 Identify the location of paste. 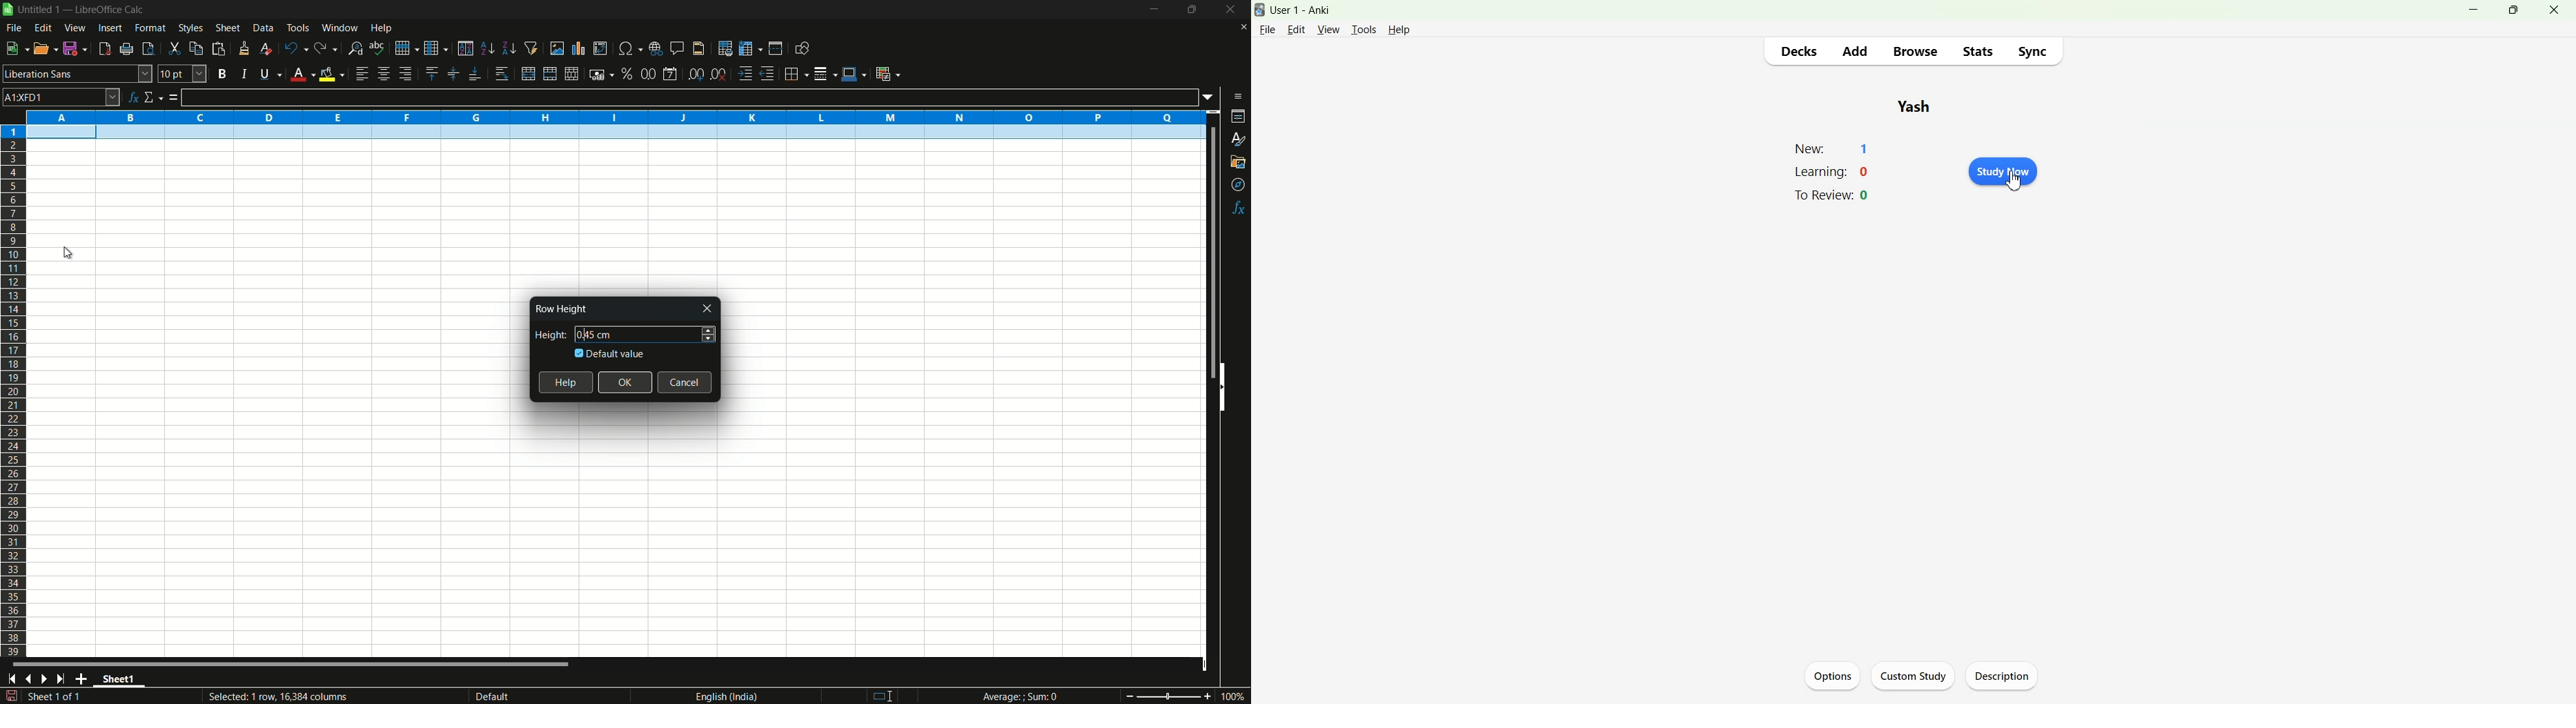
(218, 49).